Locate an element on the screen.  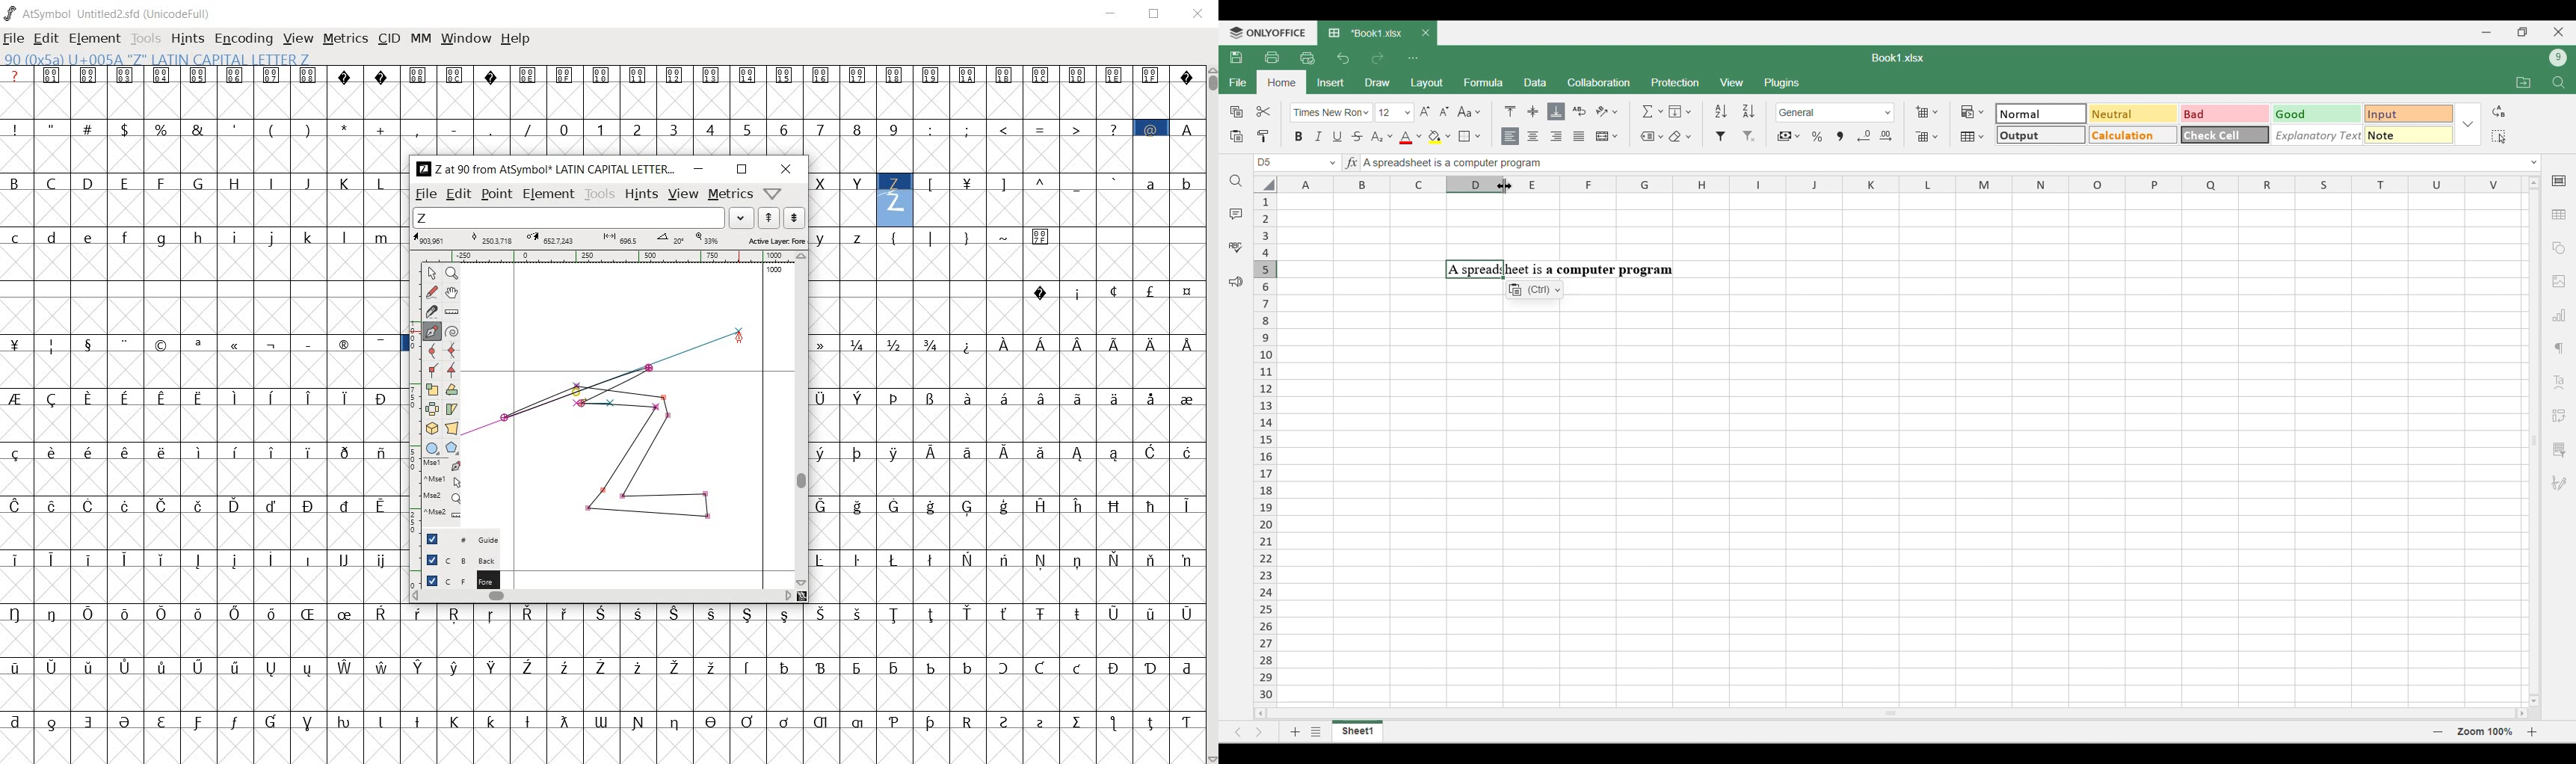
view is located at coordinates (682, 195).